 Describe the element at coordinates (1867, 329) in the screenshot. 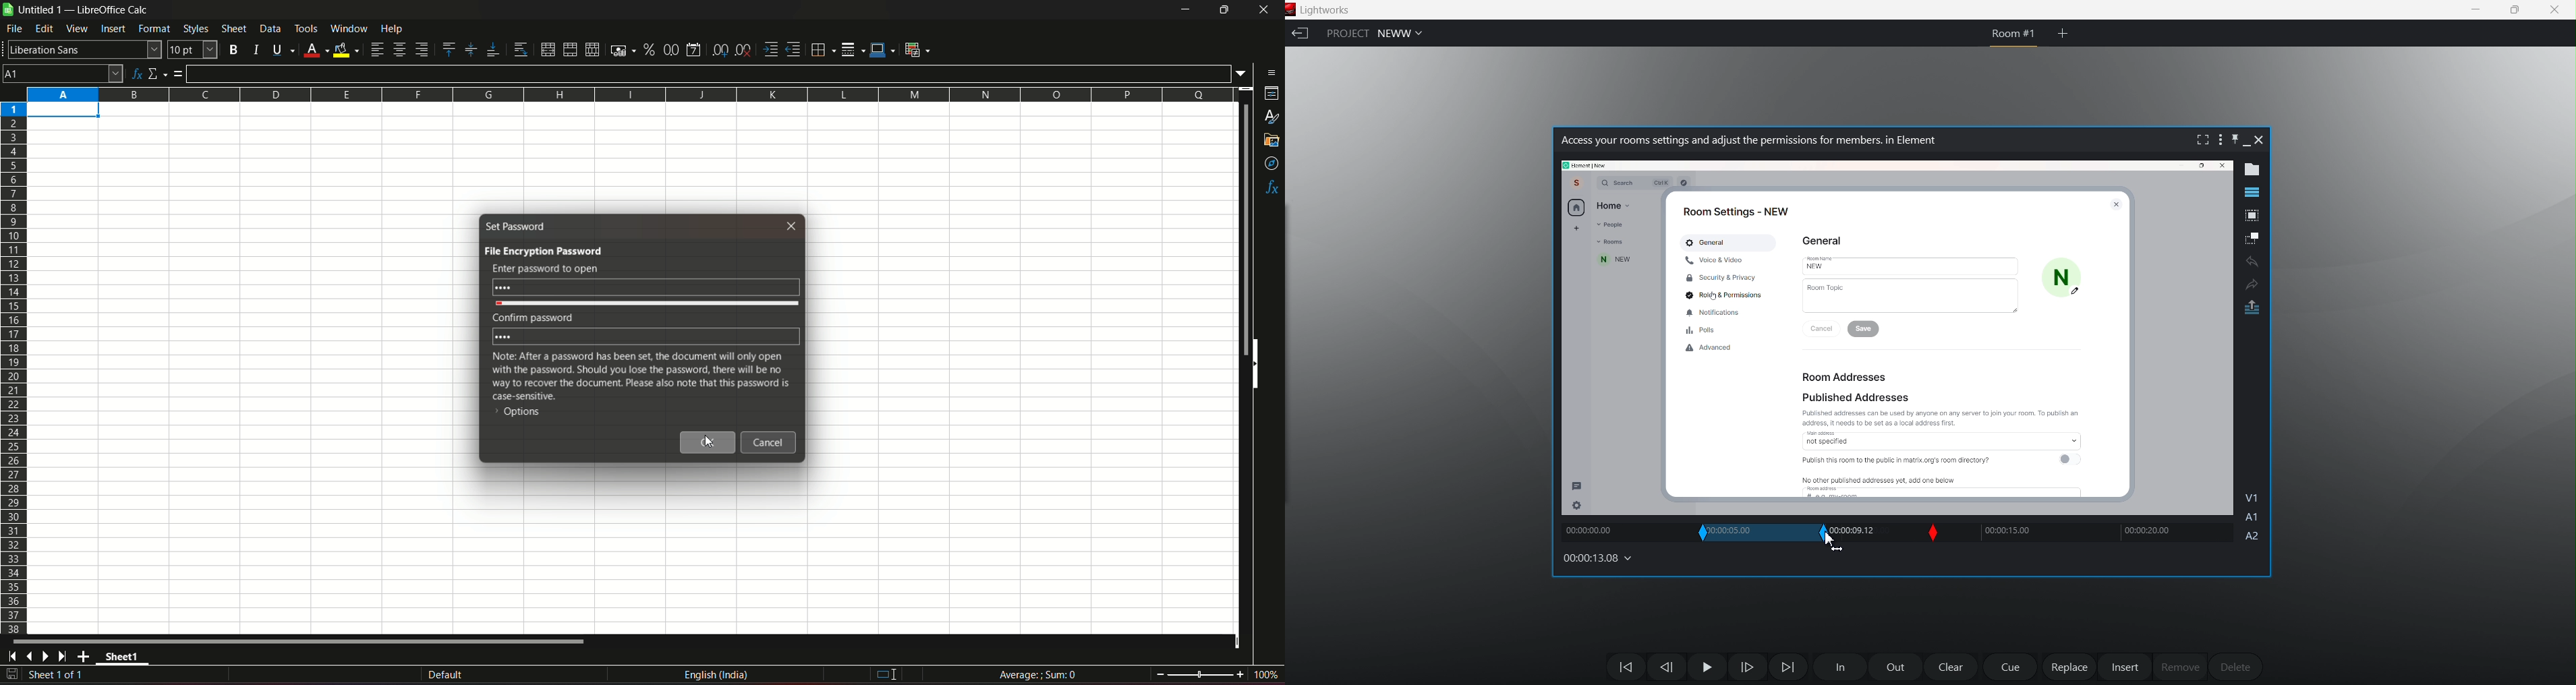

I see `save` at that location.